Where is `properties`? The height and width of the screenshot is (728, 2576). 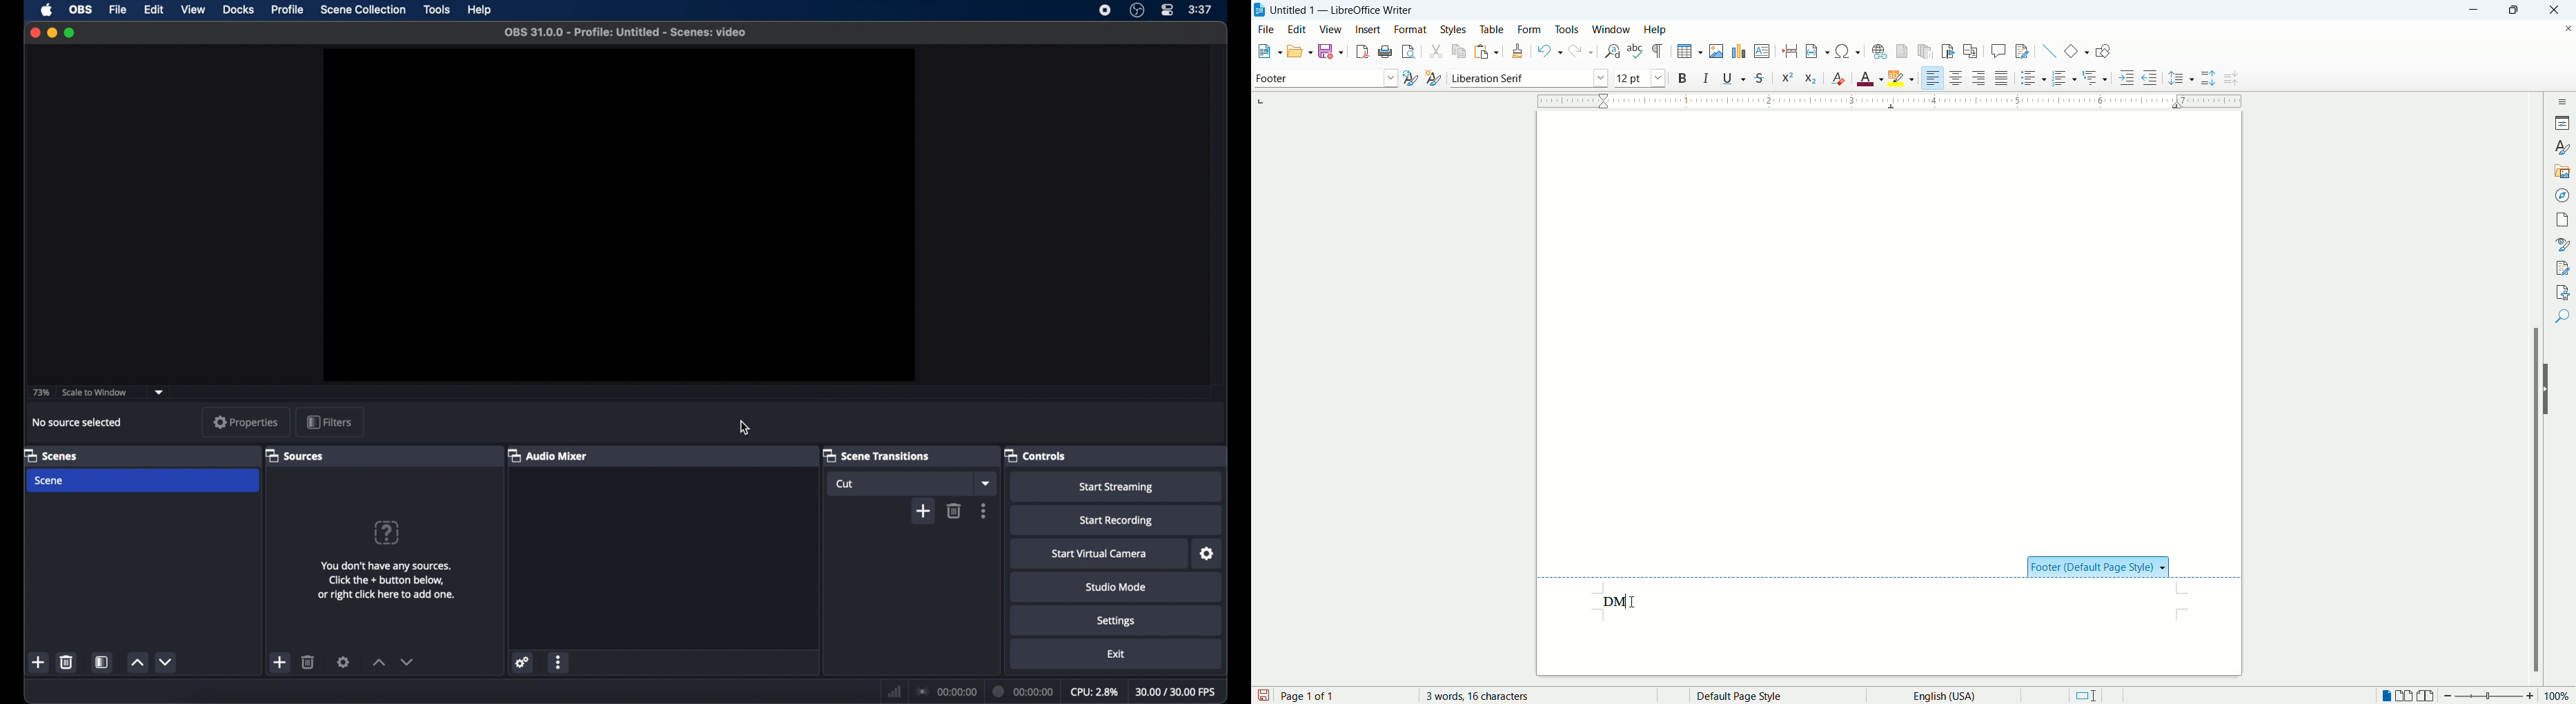 properties is located at coordinates (246, 422).